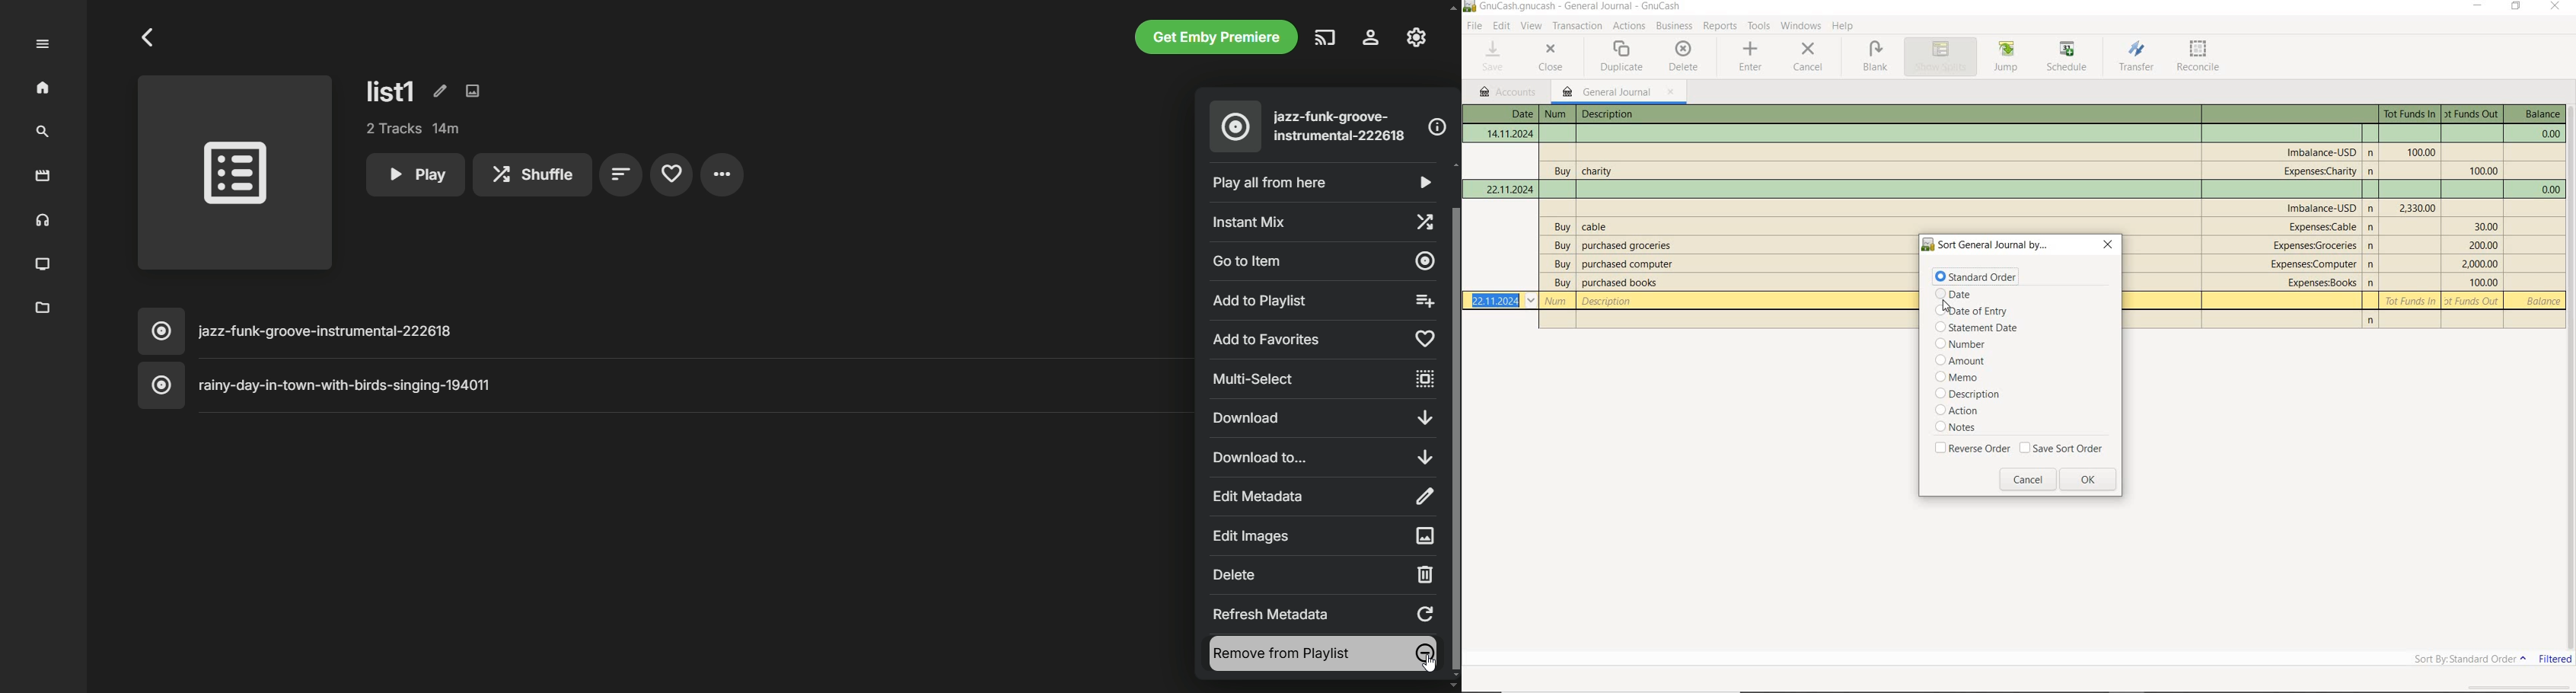  What do you see at coordinates (2554, 662) in the screenshot?
I see `FILTERED` at bounding box center [2554, 662].